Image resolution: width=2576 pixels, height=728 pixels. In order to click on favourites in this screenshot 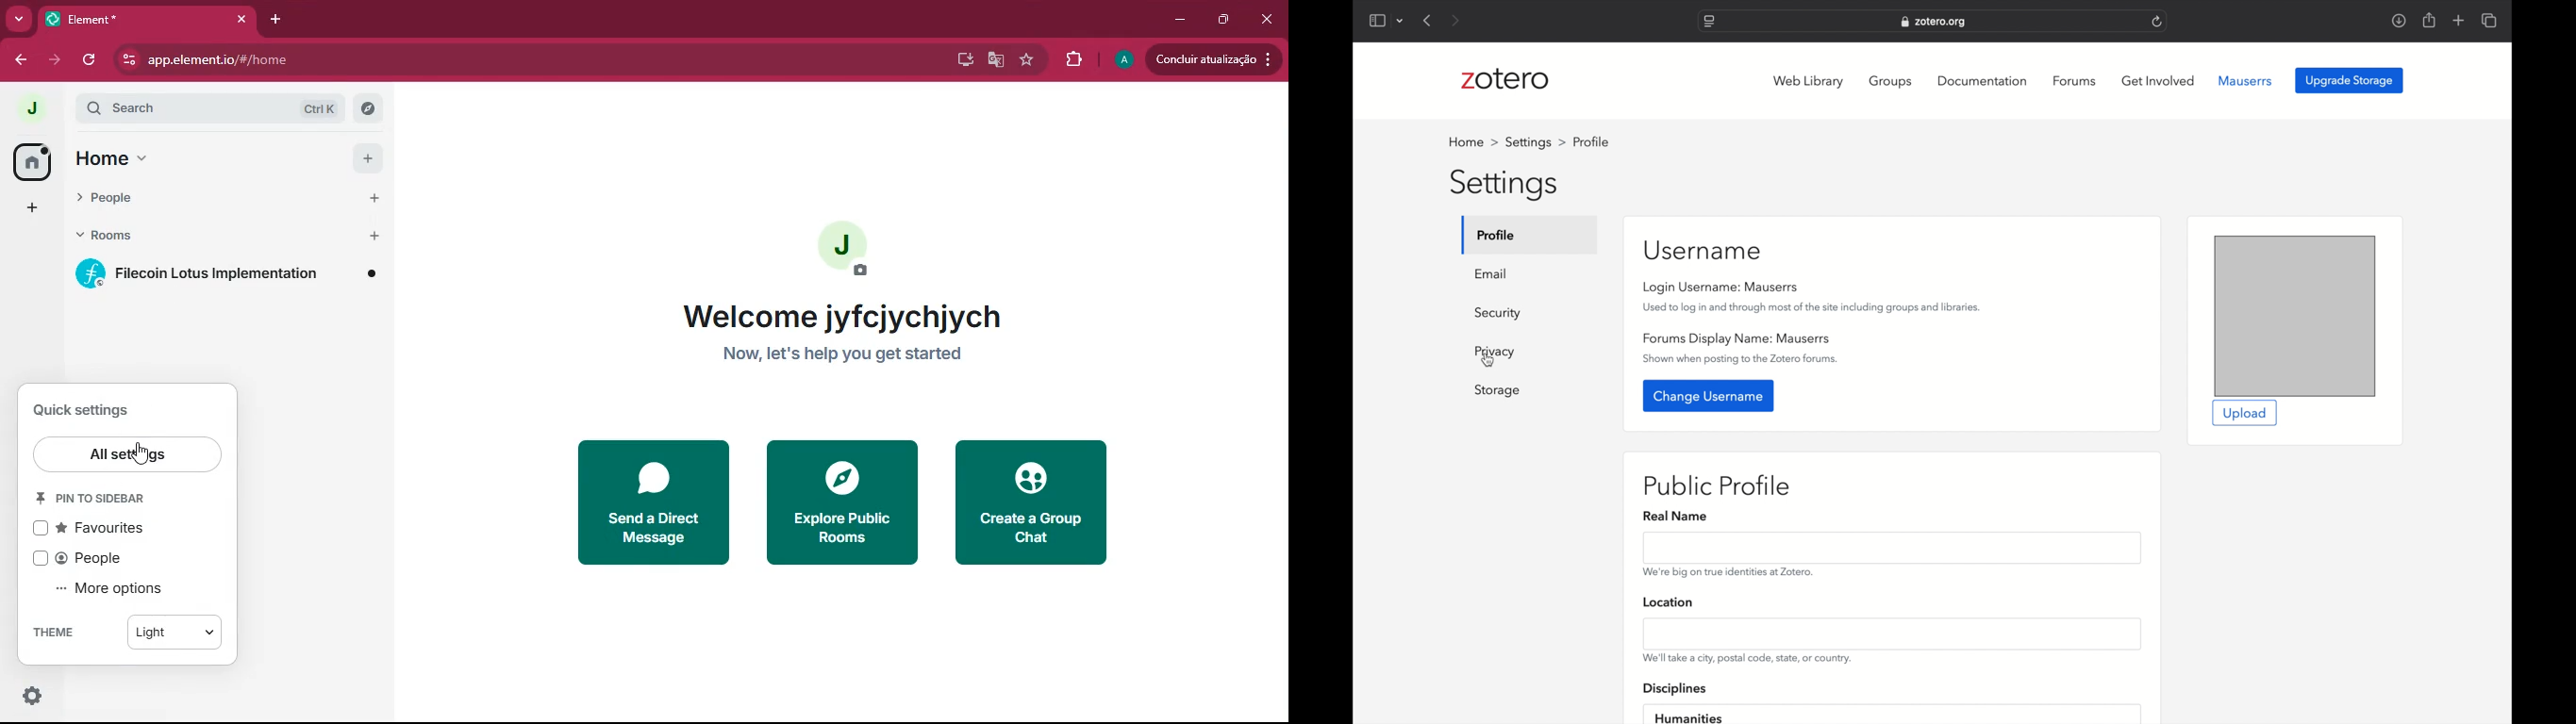, I will do `click(103, 529)`.